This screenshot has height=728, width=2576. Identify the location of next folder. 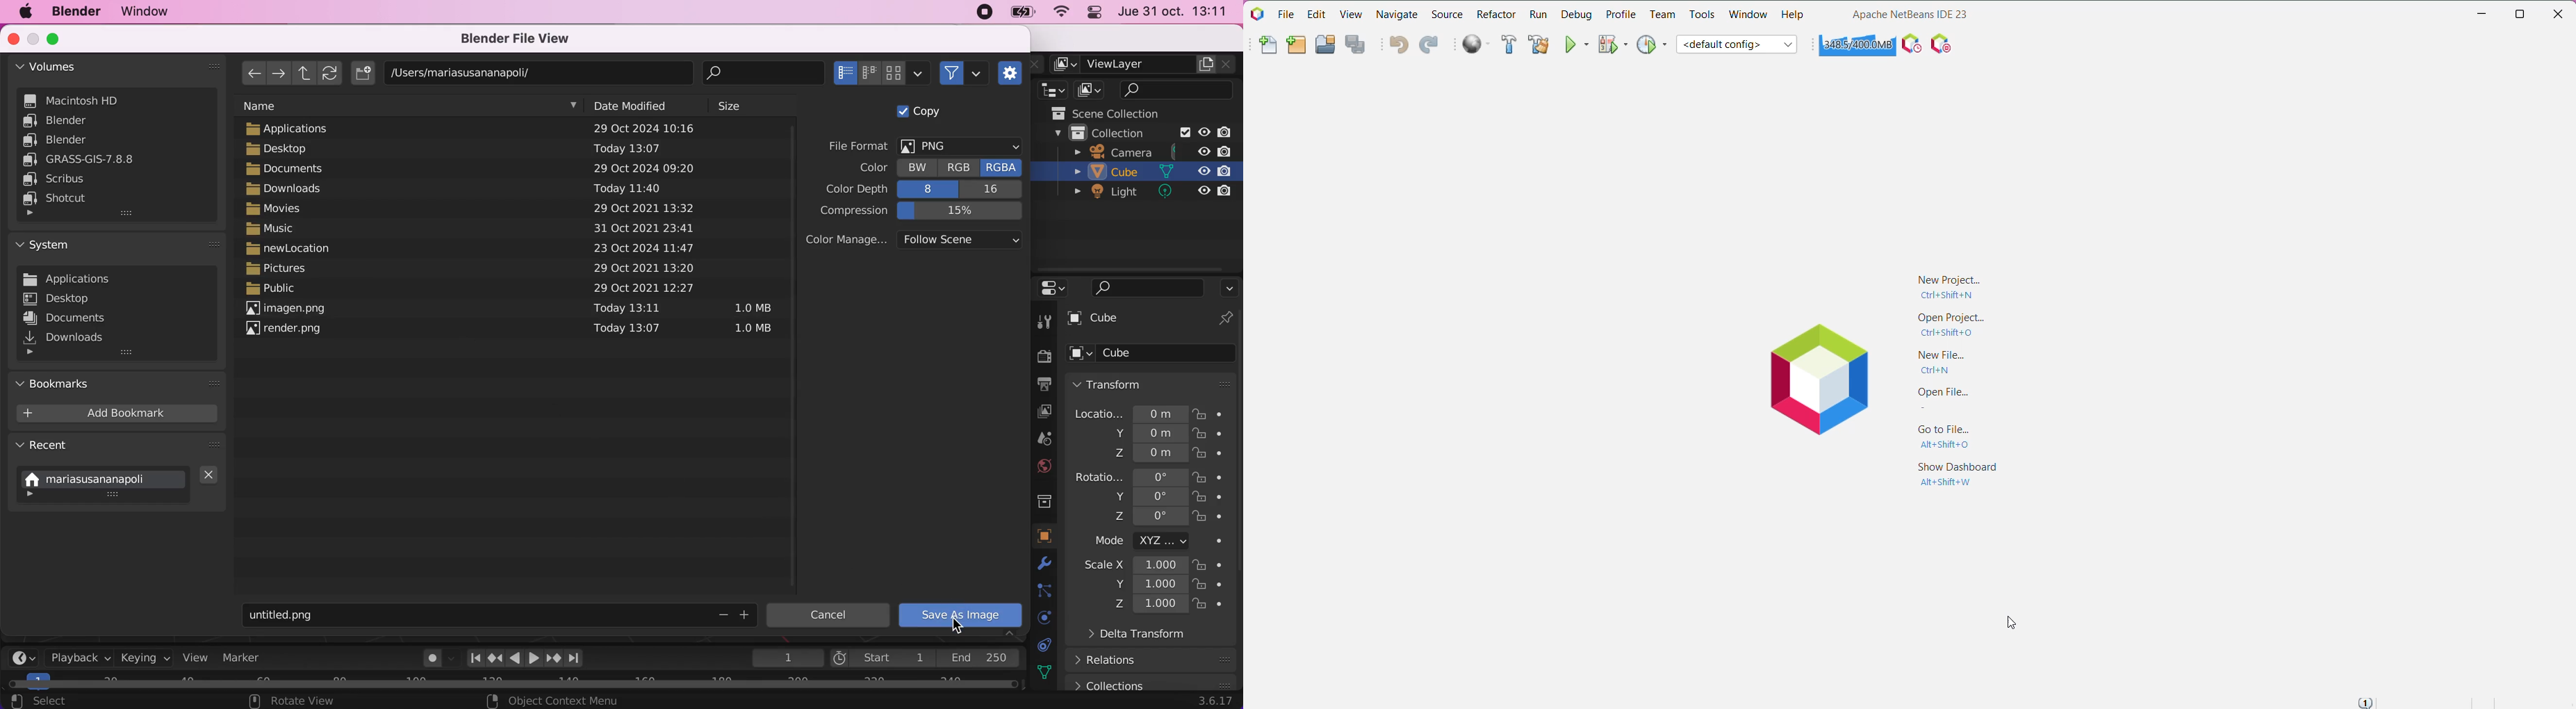
(281, 72).